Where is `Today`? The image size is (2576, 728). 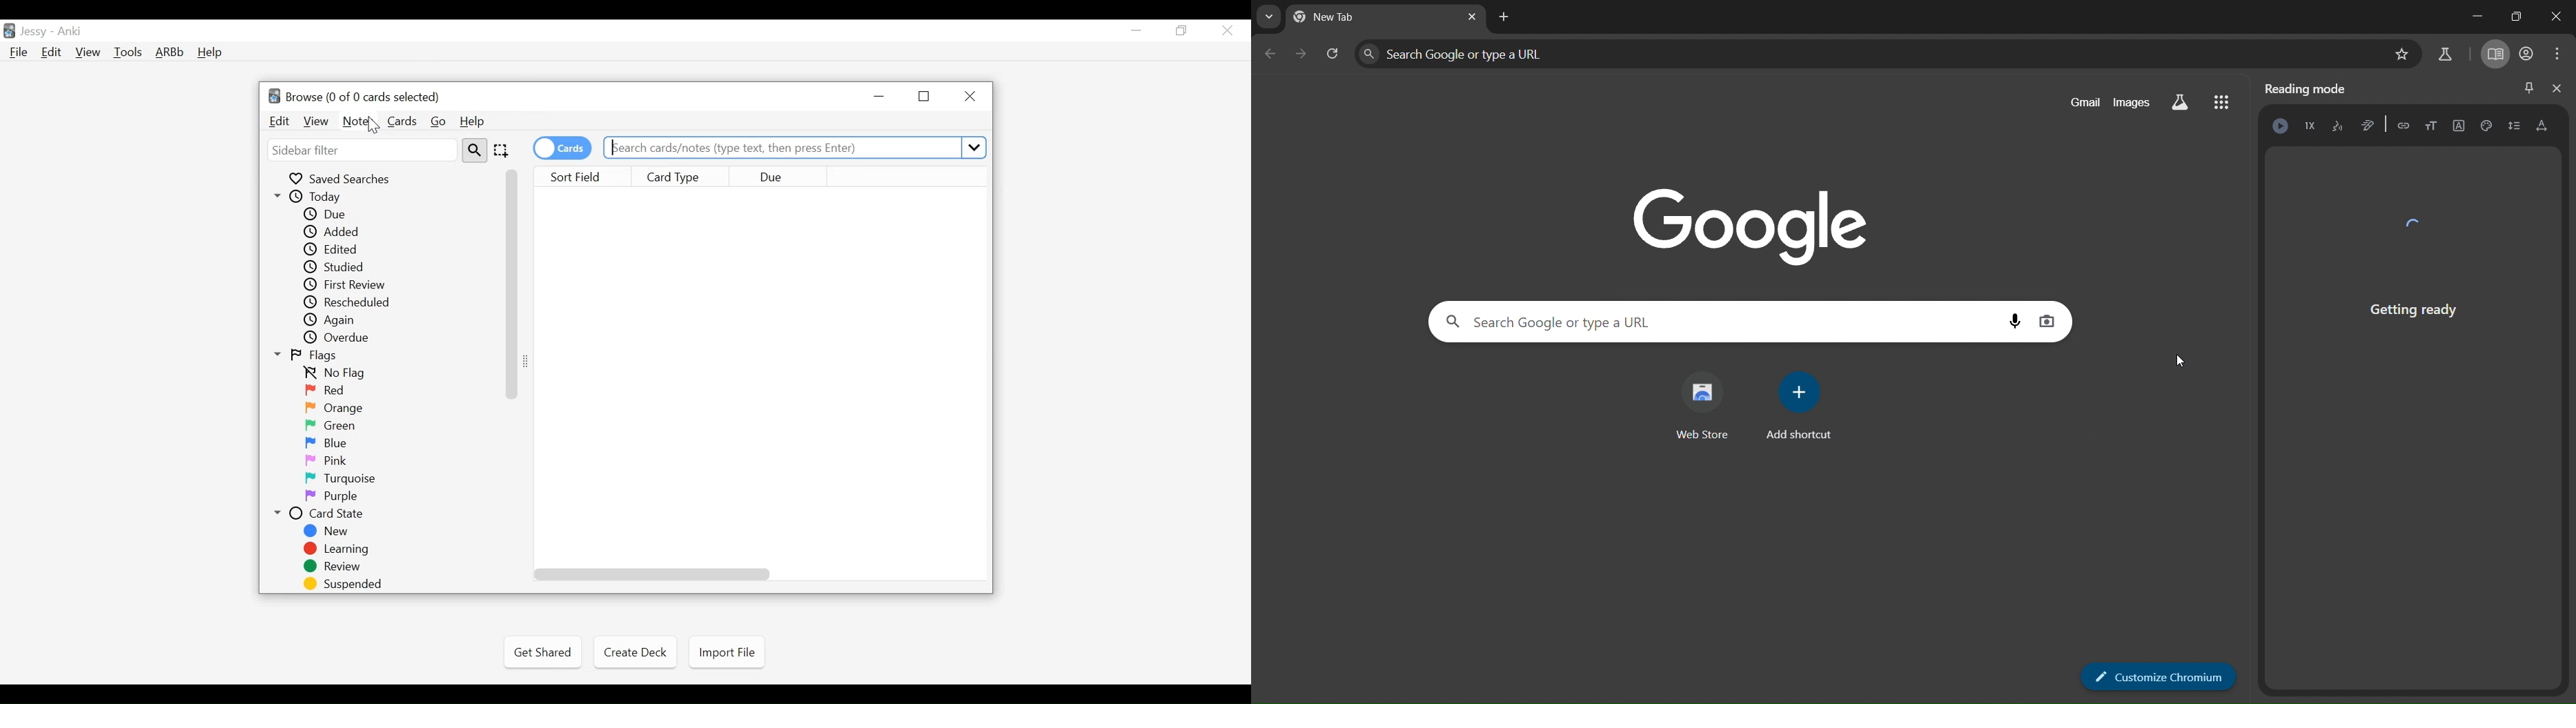 Today is located at coordinates (315, 196).